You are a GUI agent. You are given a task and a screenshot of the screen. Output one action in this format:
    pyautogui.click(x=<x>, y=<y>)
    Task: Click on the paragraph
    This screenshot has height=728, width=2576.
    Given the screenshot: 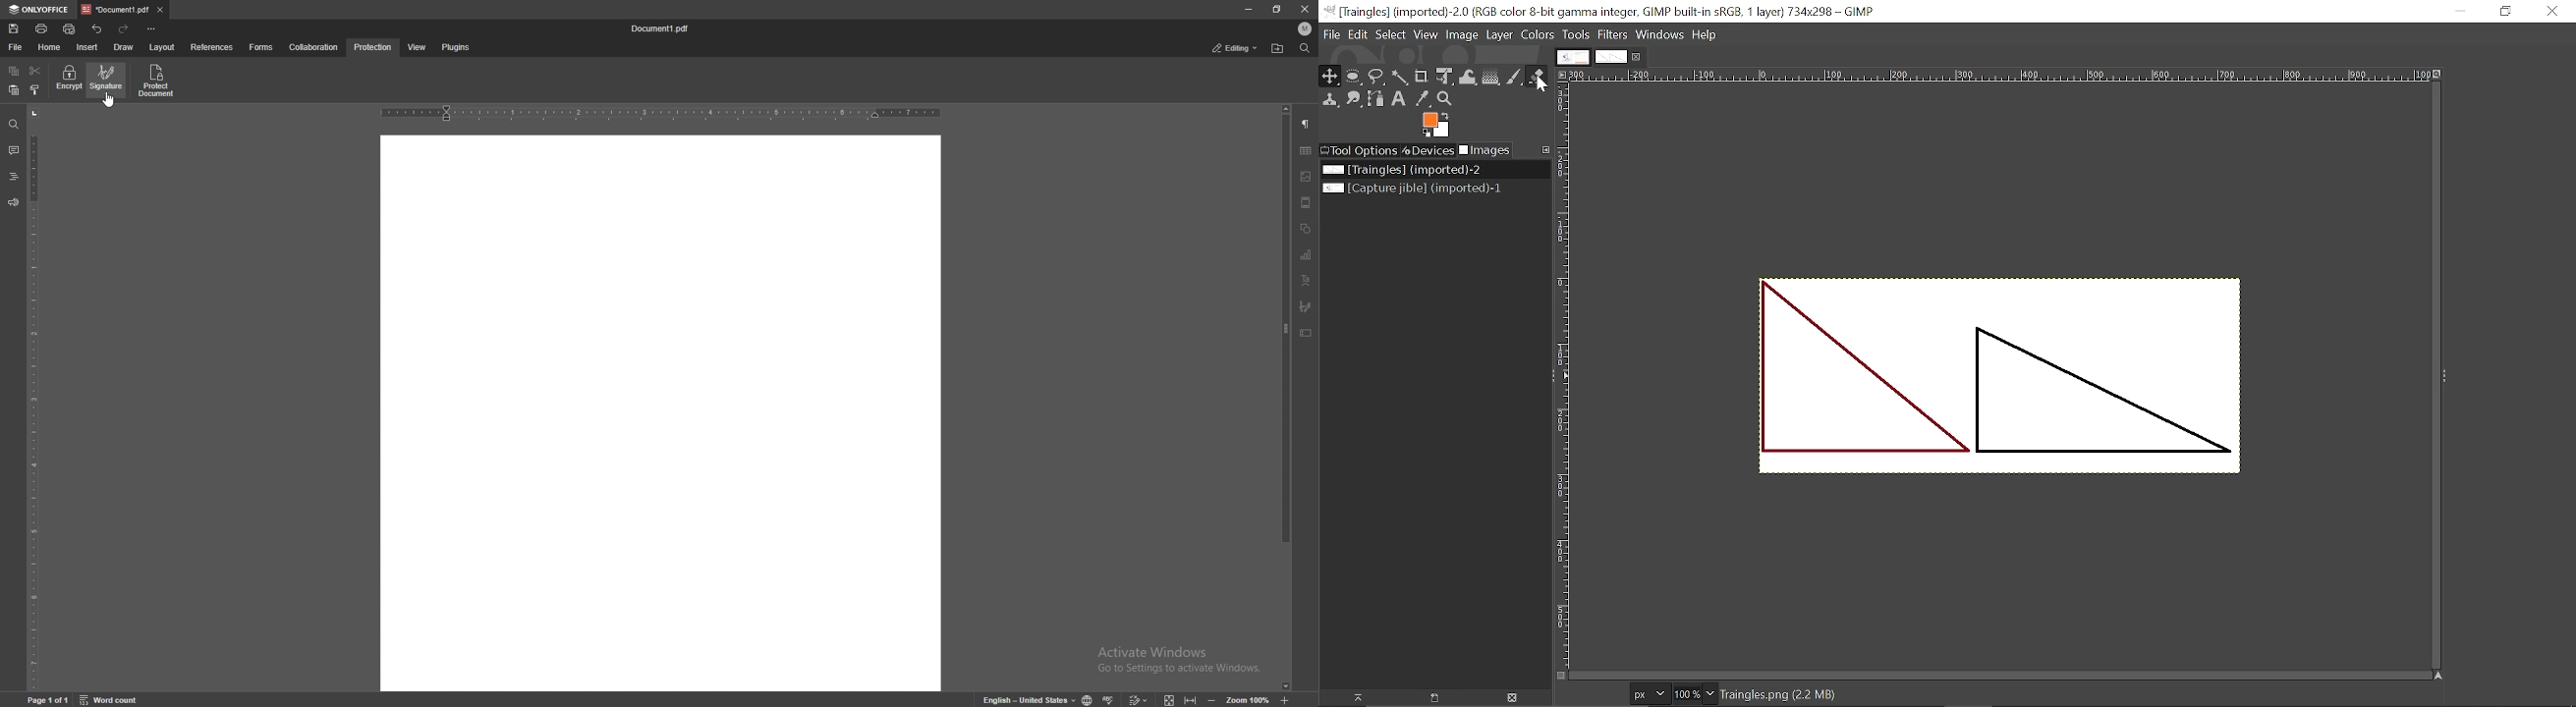 What is the action you would take?
    pyautogui.click(x=1306, y=125)
    